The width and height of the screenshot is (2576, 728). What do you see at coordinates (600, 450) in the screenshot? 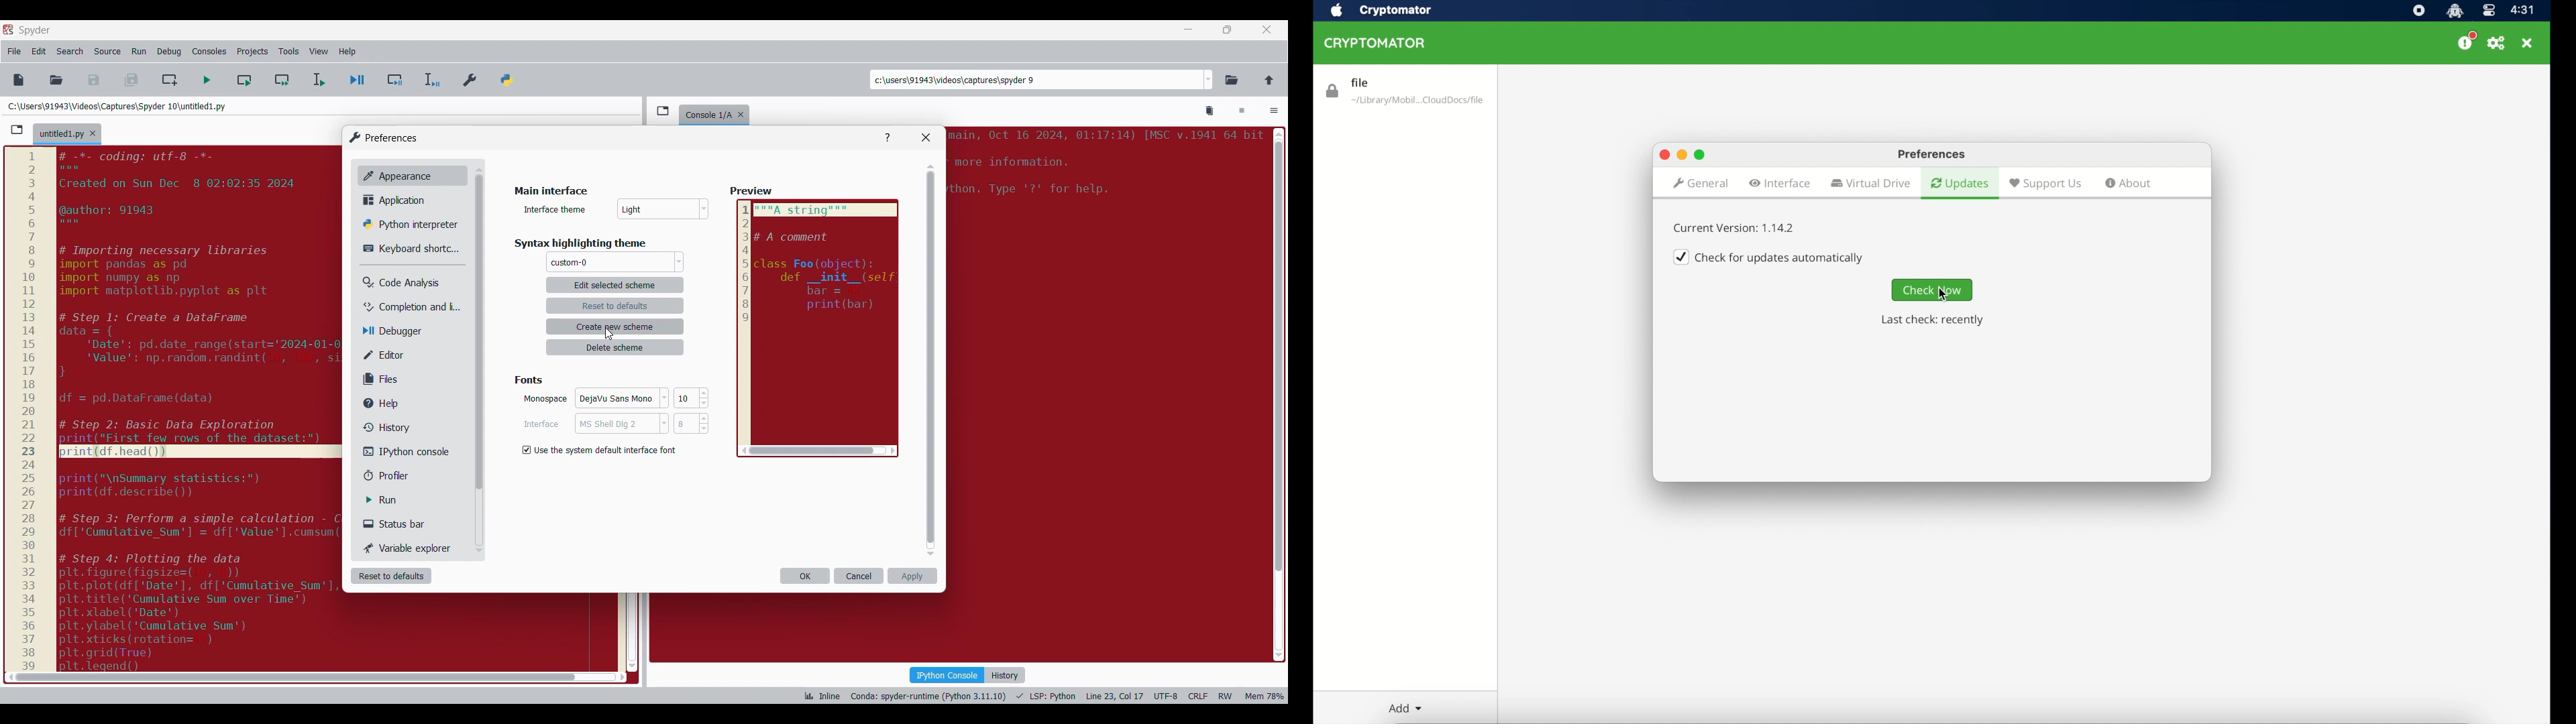
I see `Toggle for default interface font` at bounding box center [600, 450].